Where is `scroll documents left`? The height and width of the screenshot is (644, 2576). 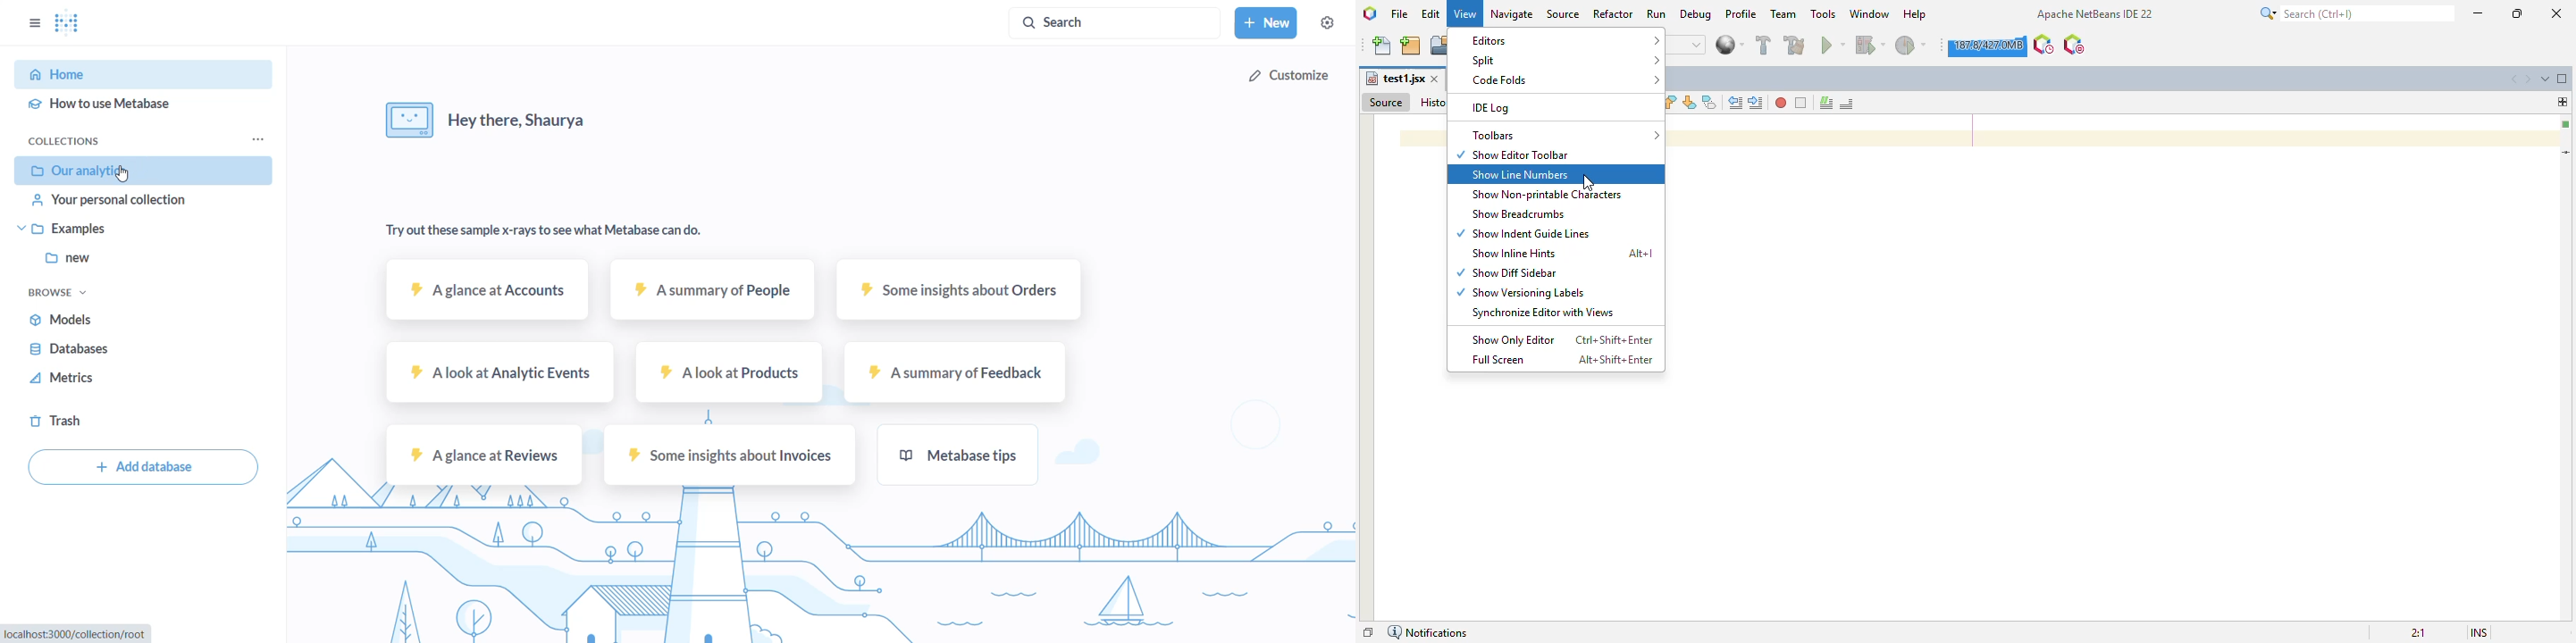 scroll documents left is located at coordinates (2513, 79).